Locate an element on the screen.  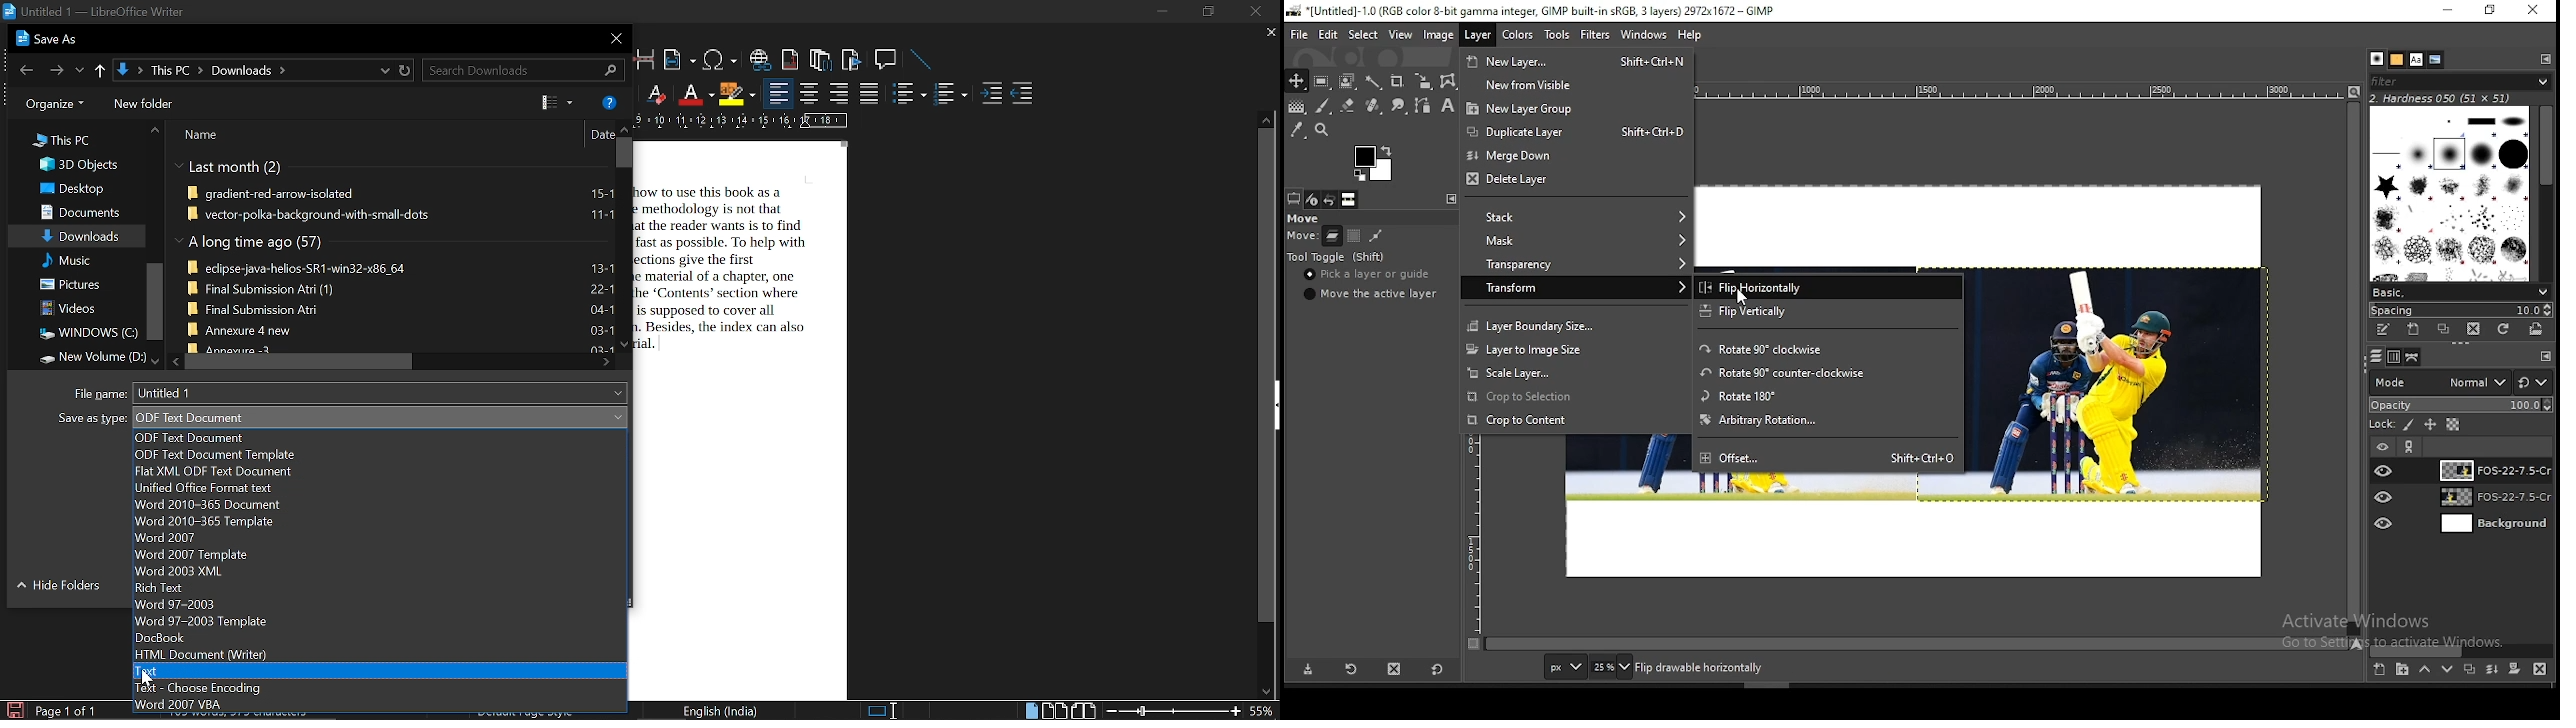
font color is located at coordinates (694, 95).